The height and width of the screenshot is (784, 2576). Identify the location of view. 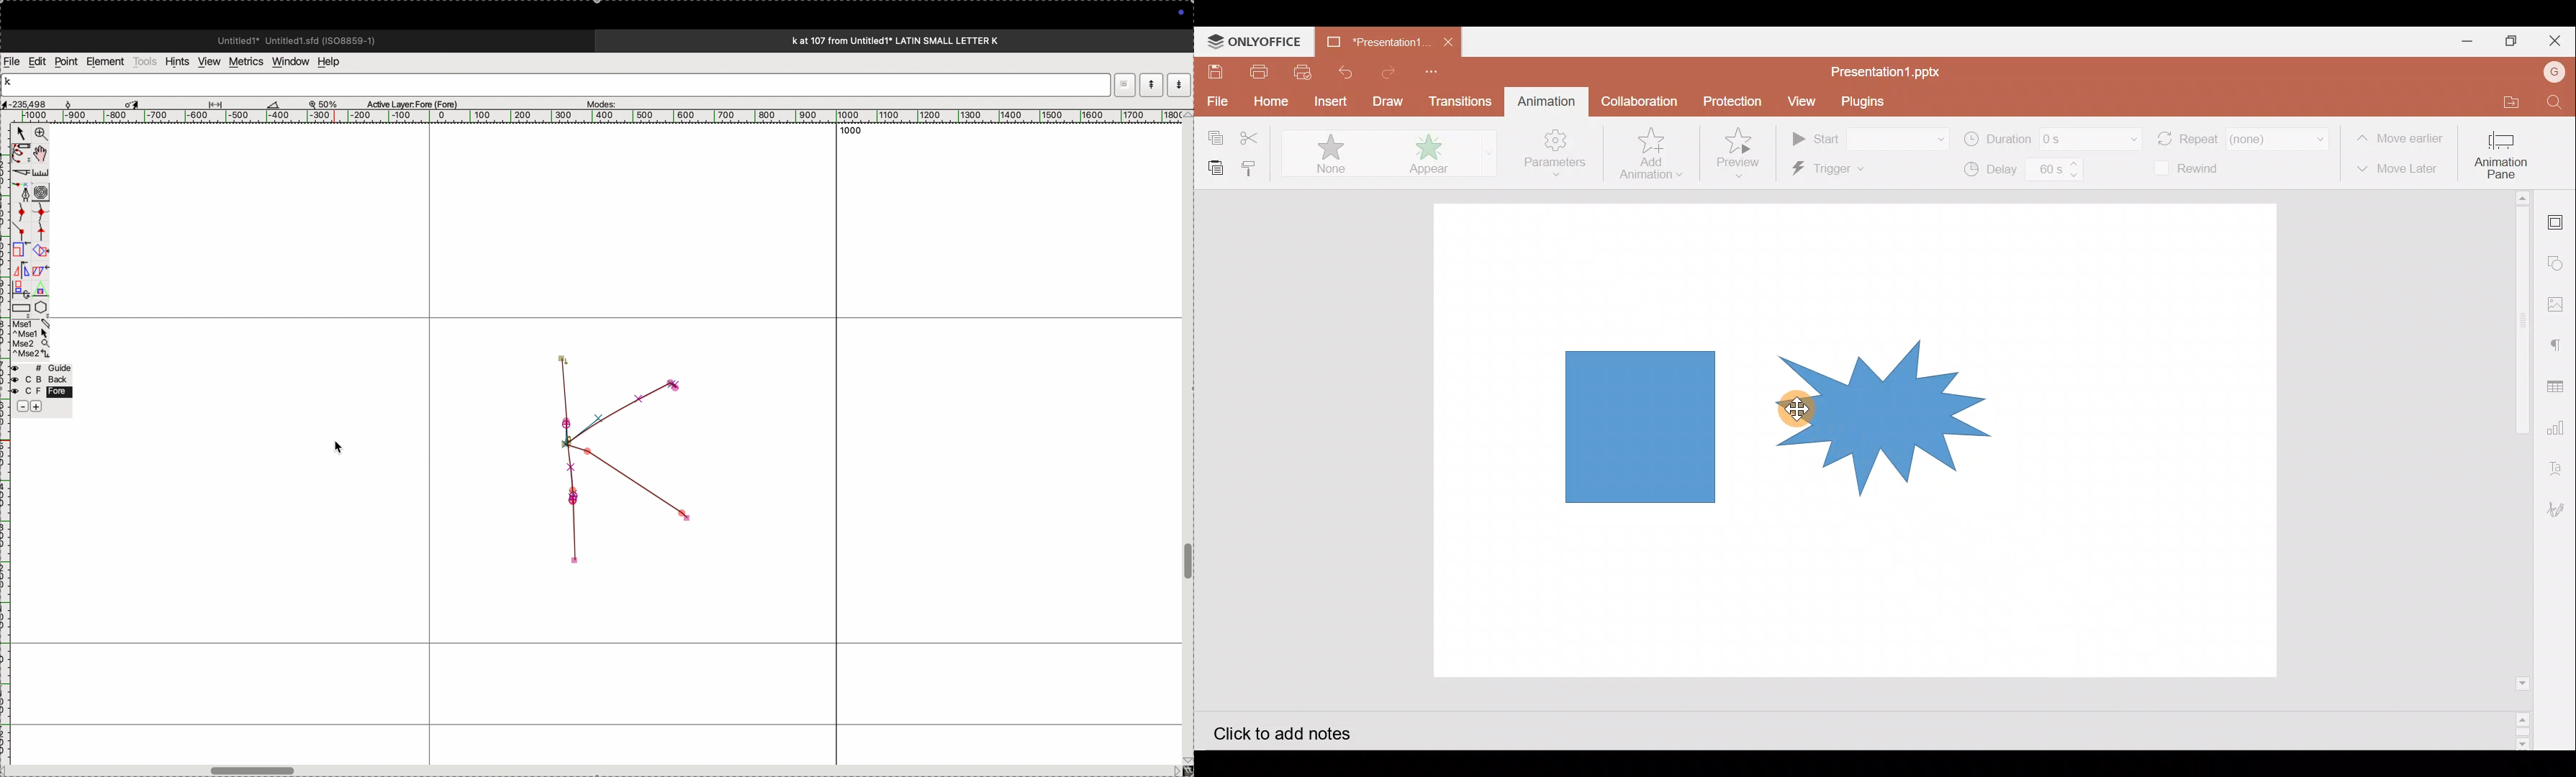
(206, 61).